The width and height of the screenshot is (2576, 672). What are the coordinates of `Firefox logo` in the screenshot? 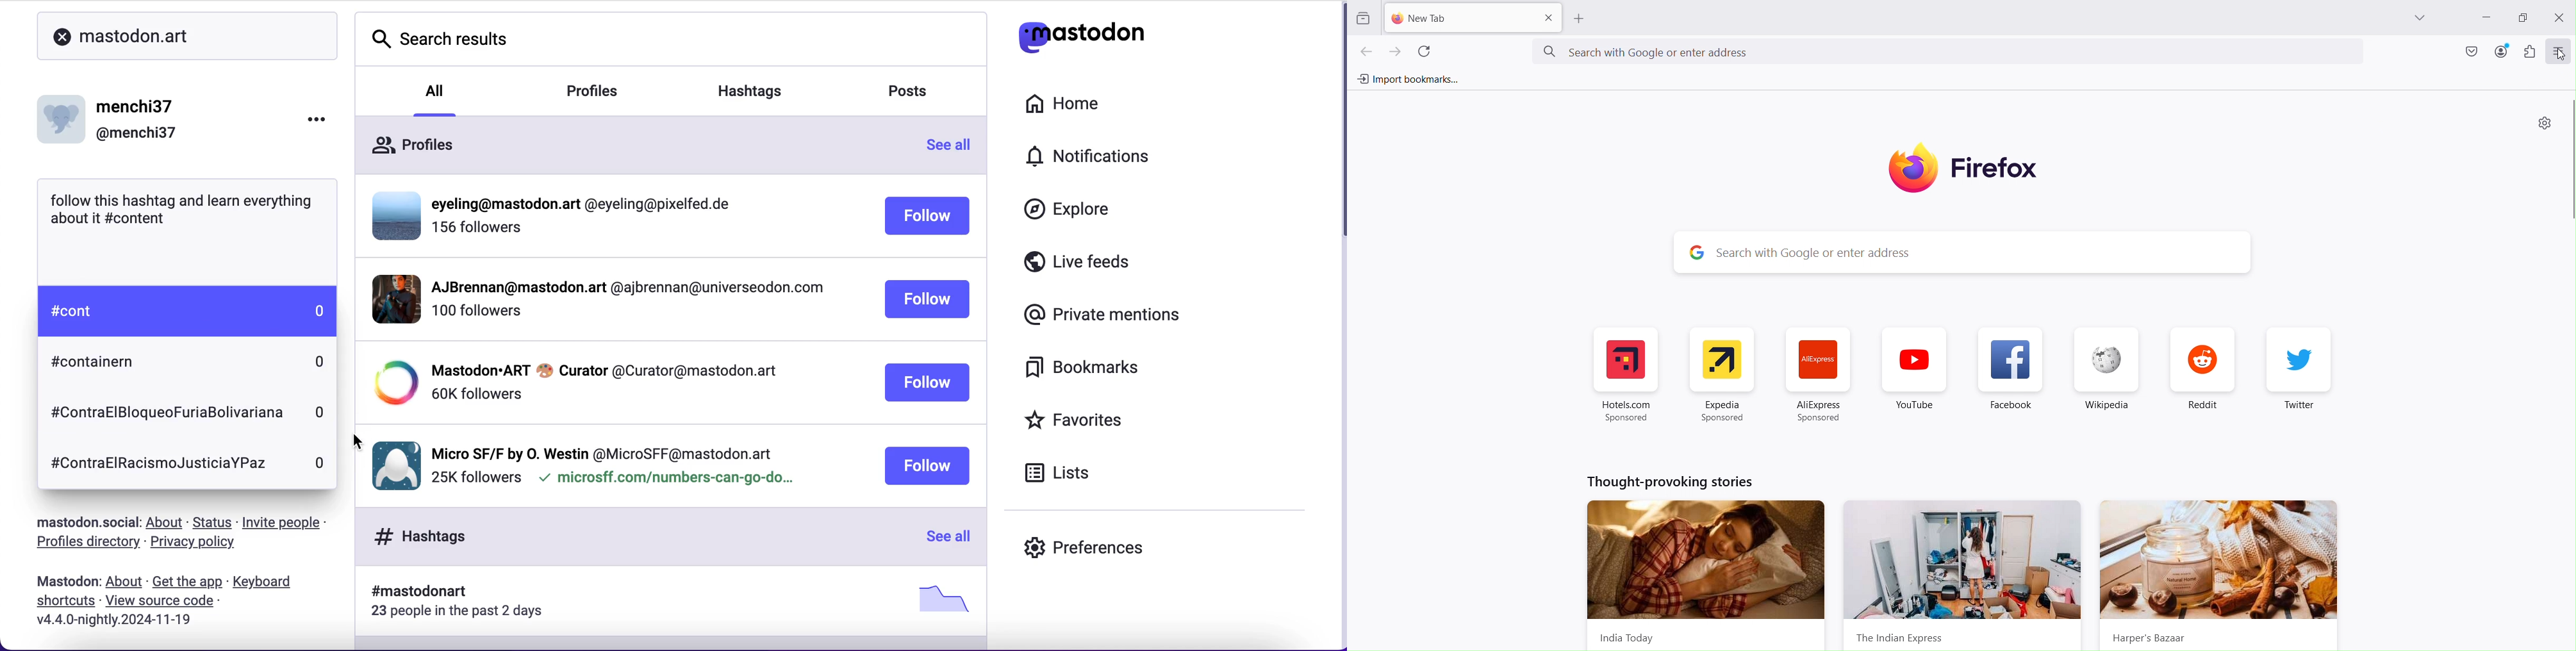 It's located at (1972, 168).